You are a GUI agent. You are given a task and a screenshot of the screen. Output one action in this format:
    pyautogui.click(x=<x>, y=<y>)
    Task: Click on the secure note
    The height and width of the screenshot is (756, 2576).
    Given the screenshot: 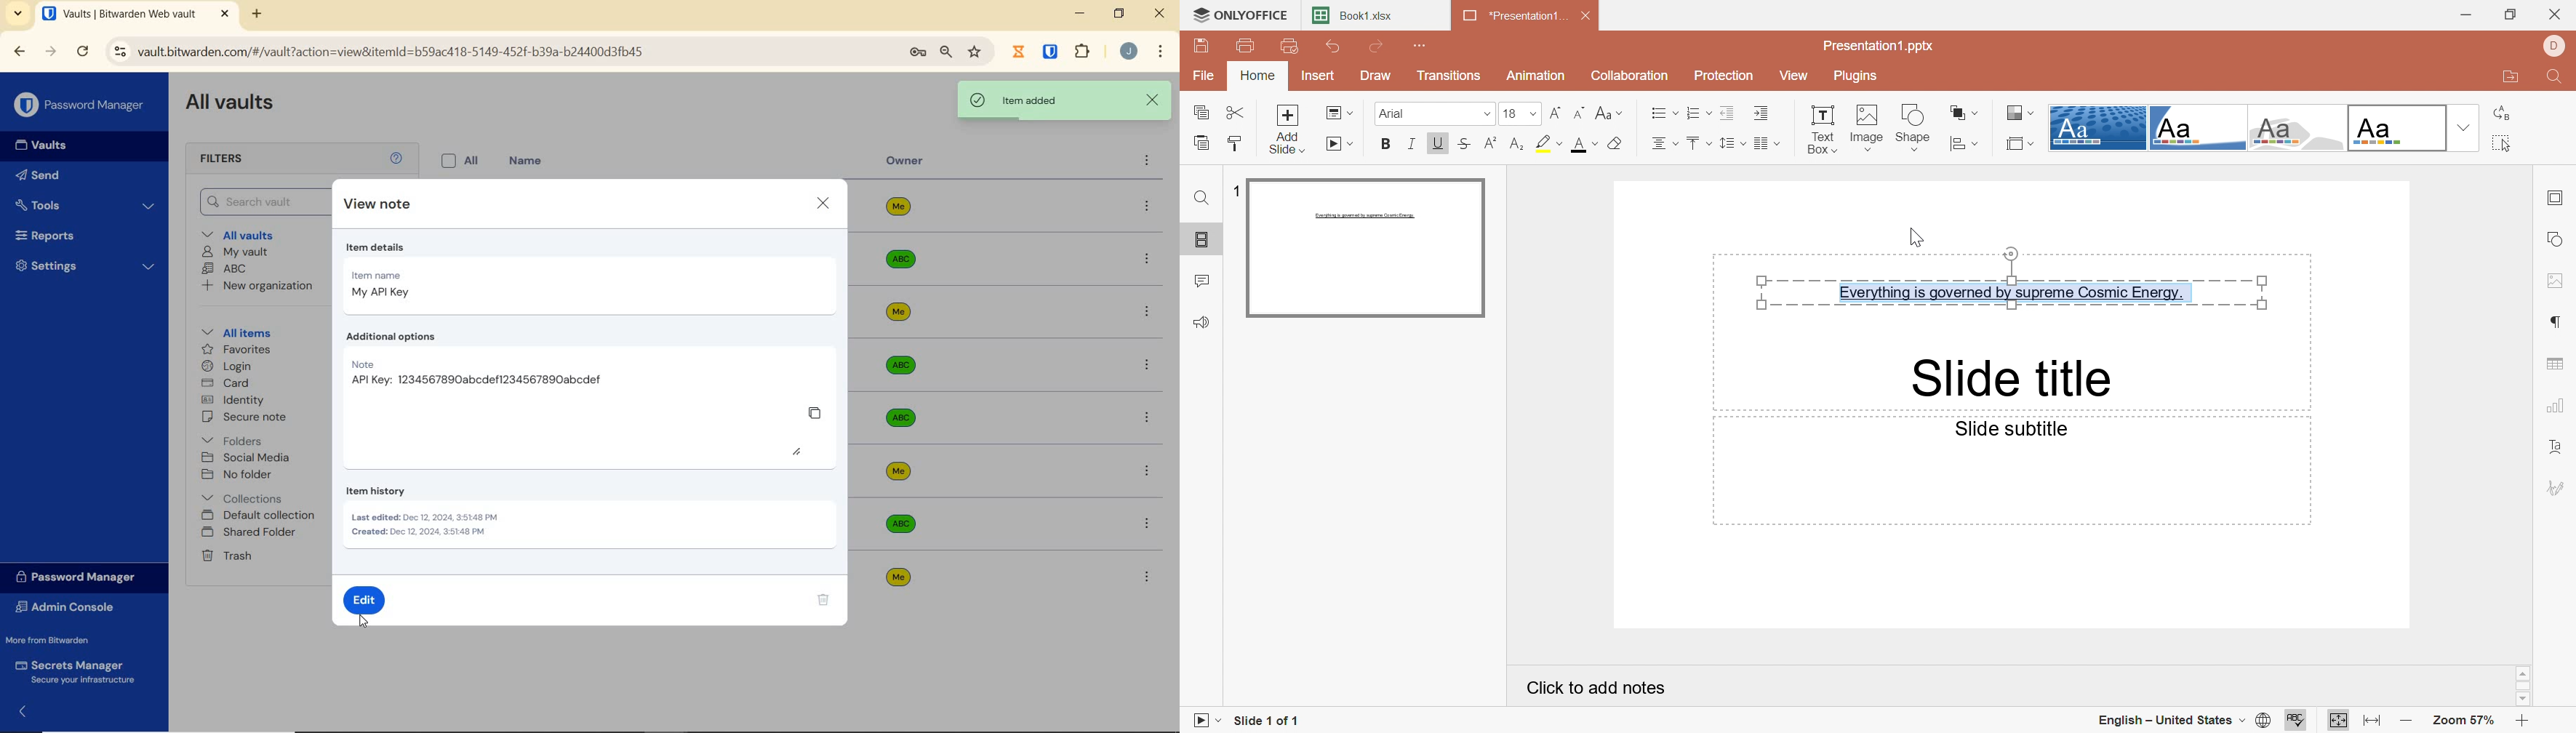 What is the action you would take?
    pyautogui.click(x=256, y=418)
    